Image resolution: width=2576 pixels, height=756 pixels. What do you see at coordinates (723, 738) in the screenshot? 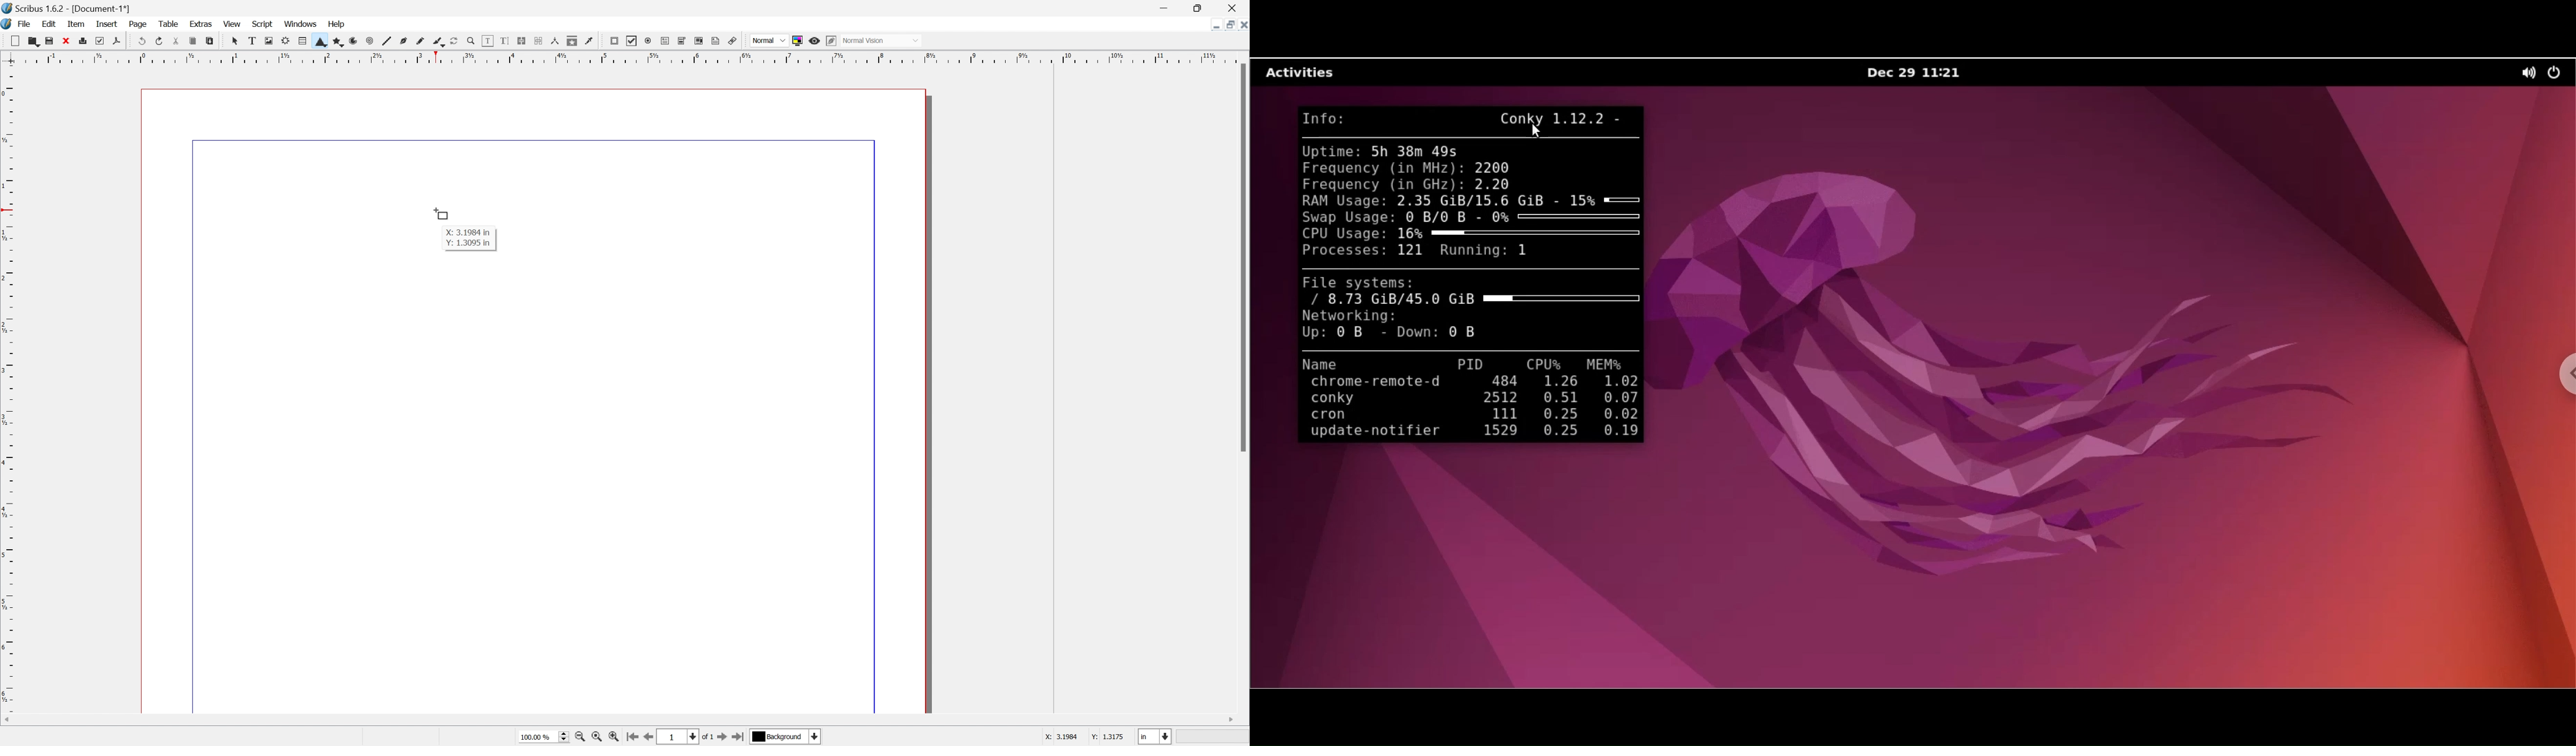
I see `Go to next page` at bounding box center [723, 738].